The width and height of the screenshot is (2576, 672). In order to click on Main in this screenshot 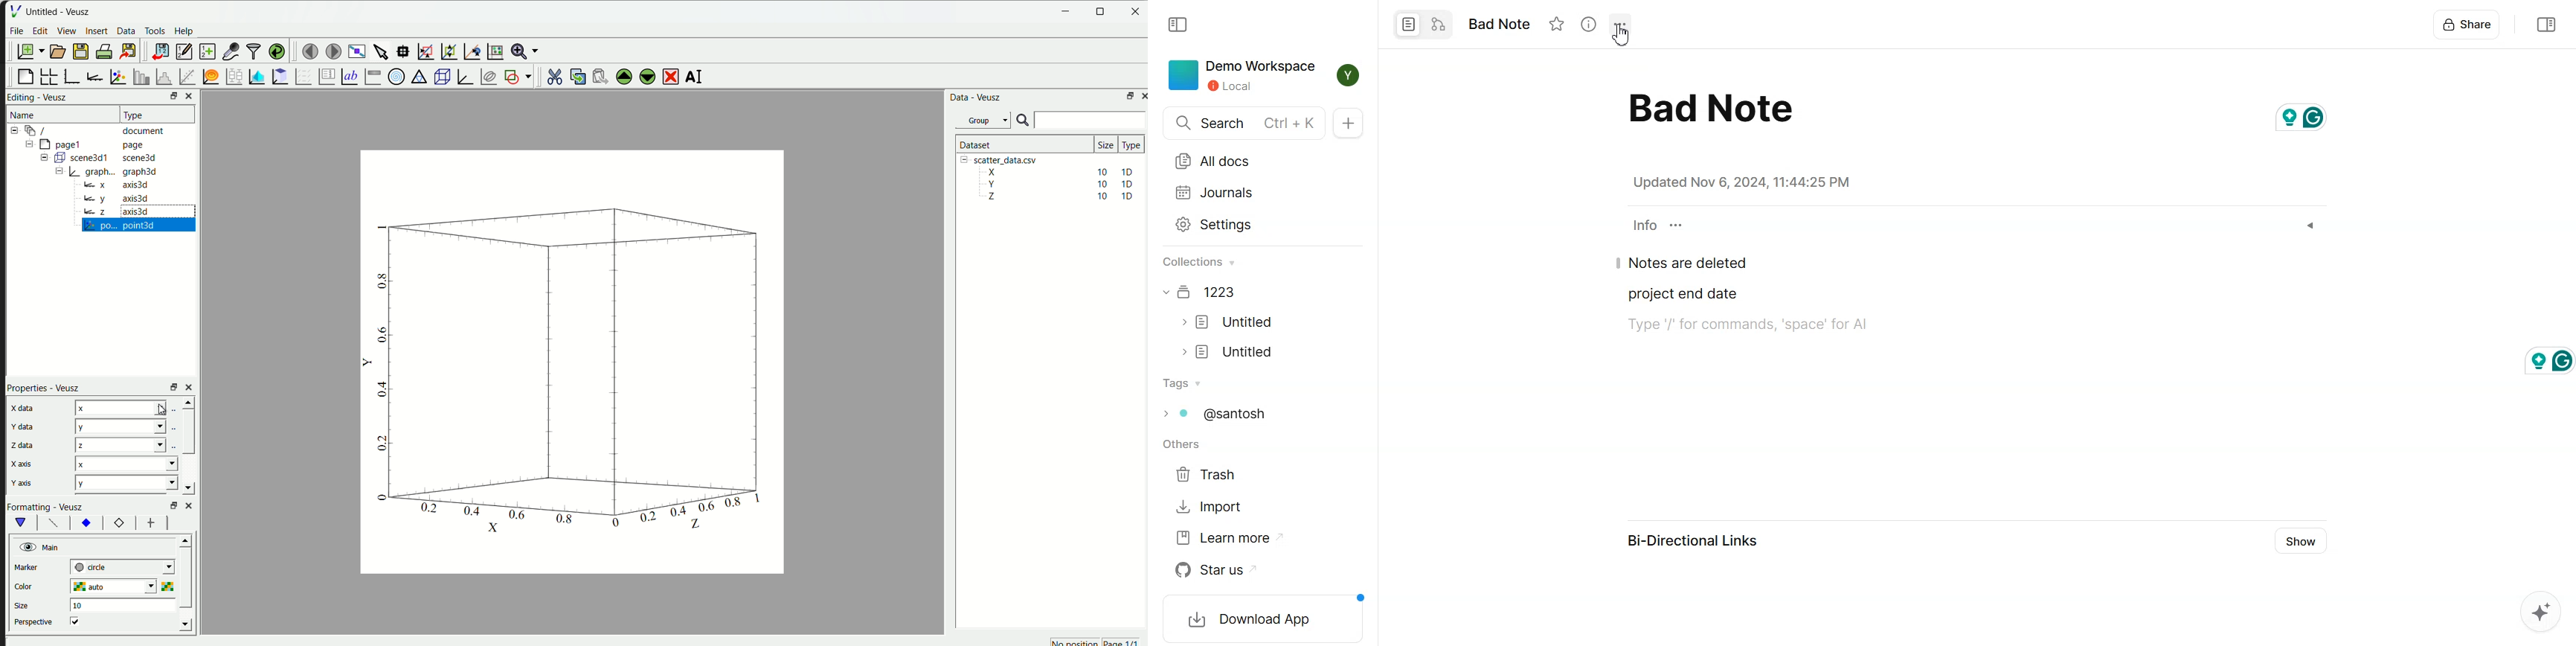, I will do `click(42, 546)`.